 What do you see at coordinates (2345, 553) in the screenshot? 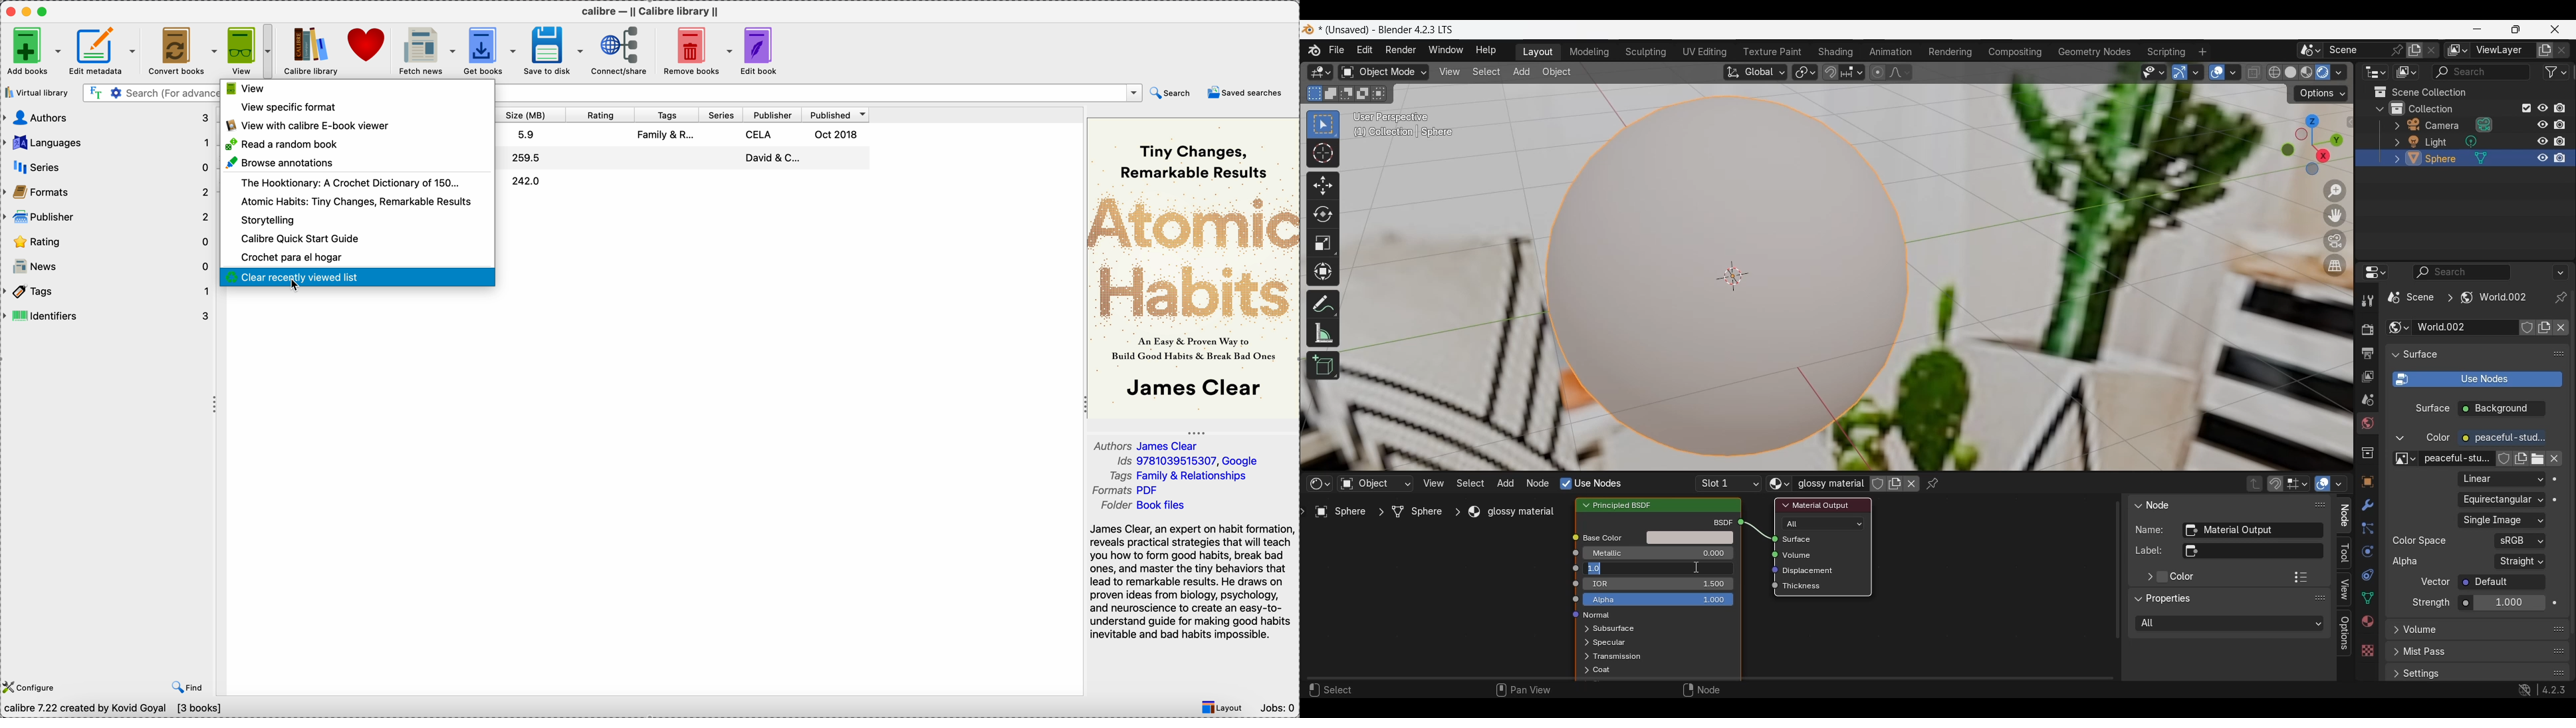
I see `Tool panel` at bounding box center [2345, 553].